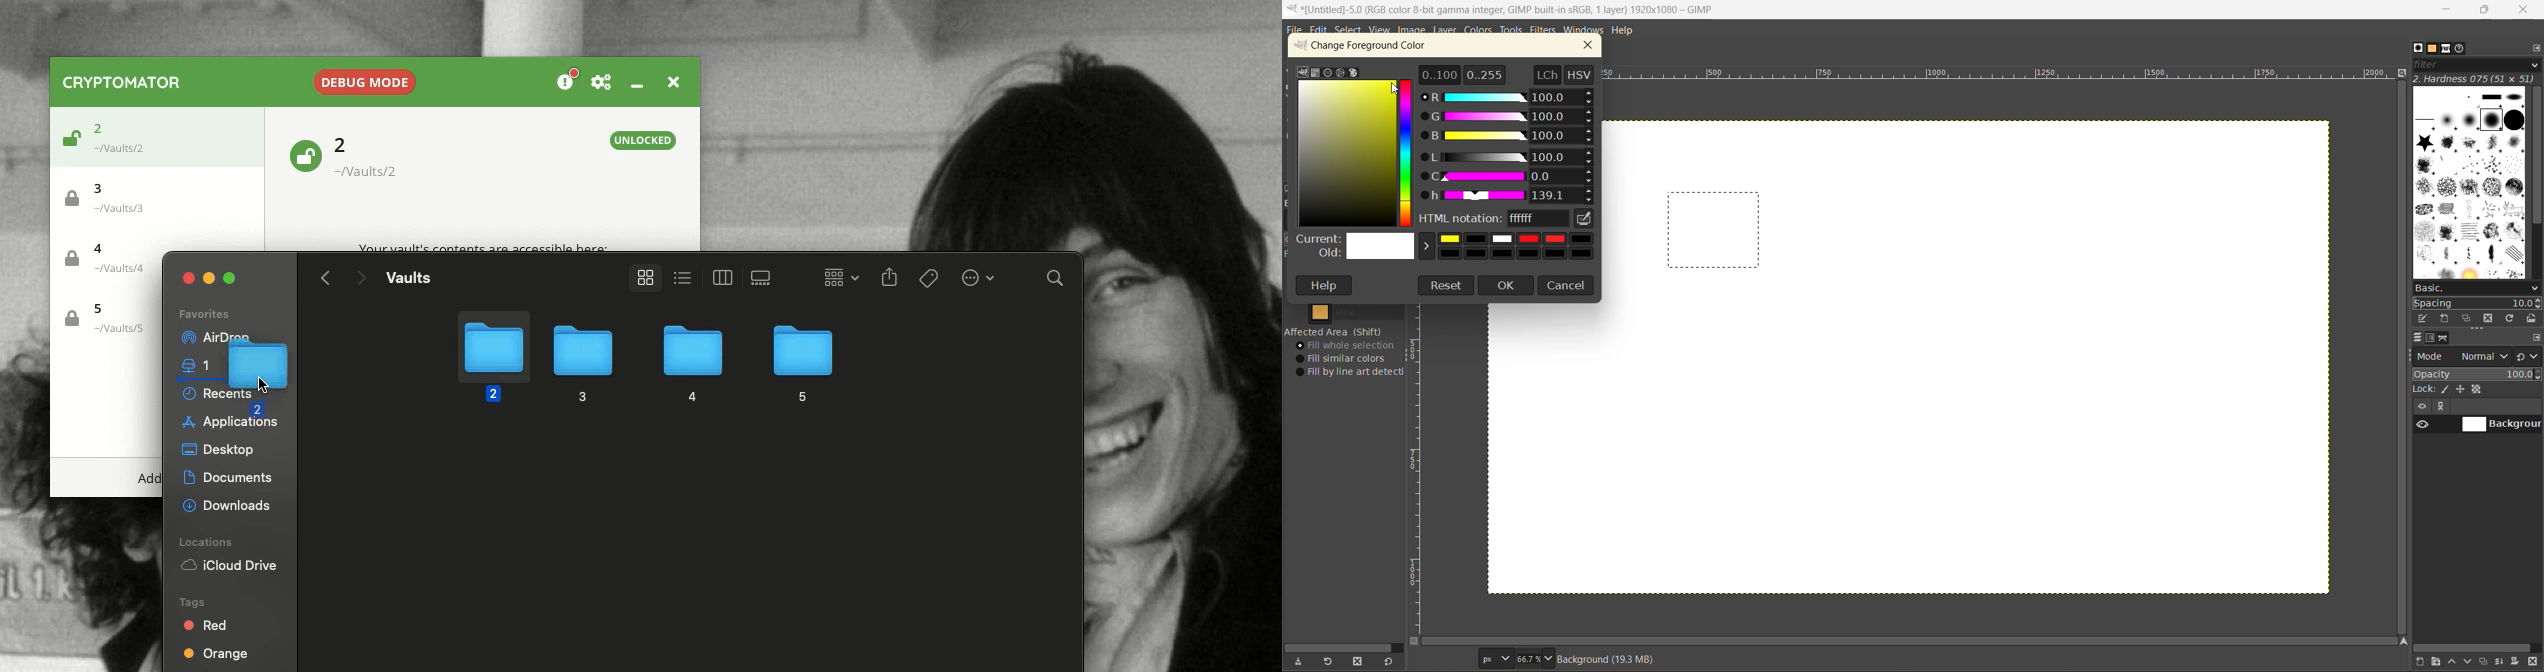 This screenshot has width=2548, height=672. Describe the element at coordinates (1412, 31) in the screenshot. I see `image` at that location.